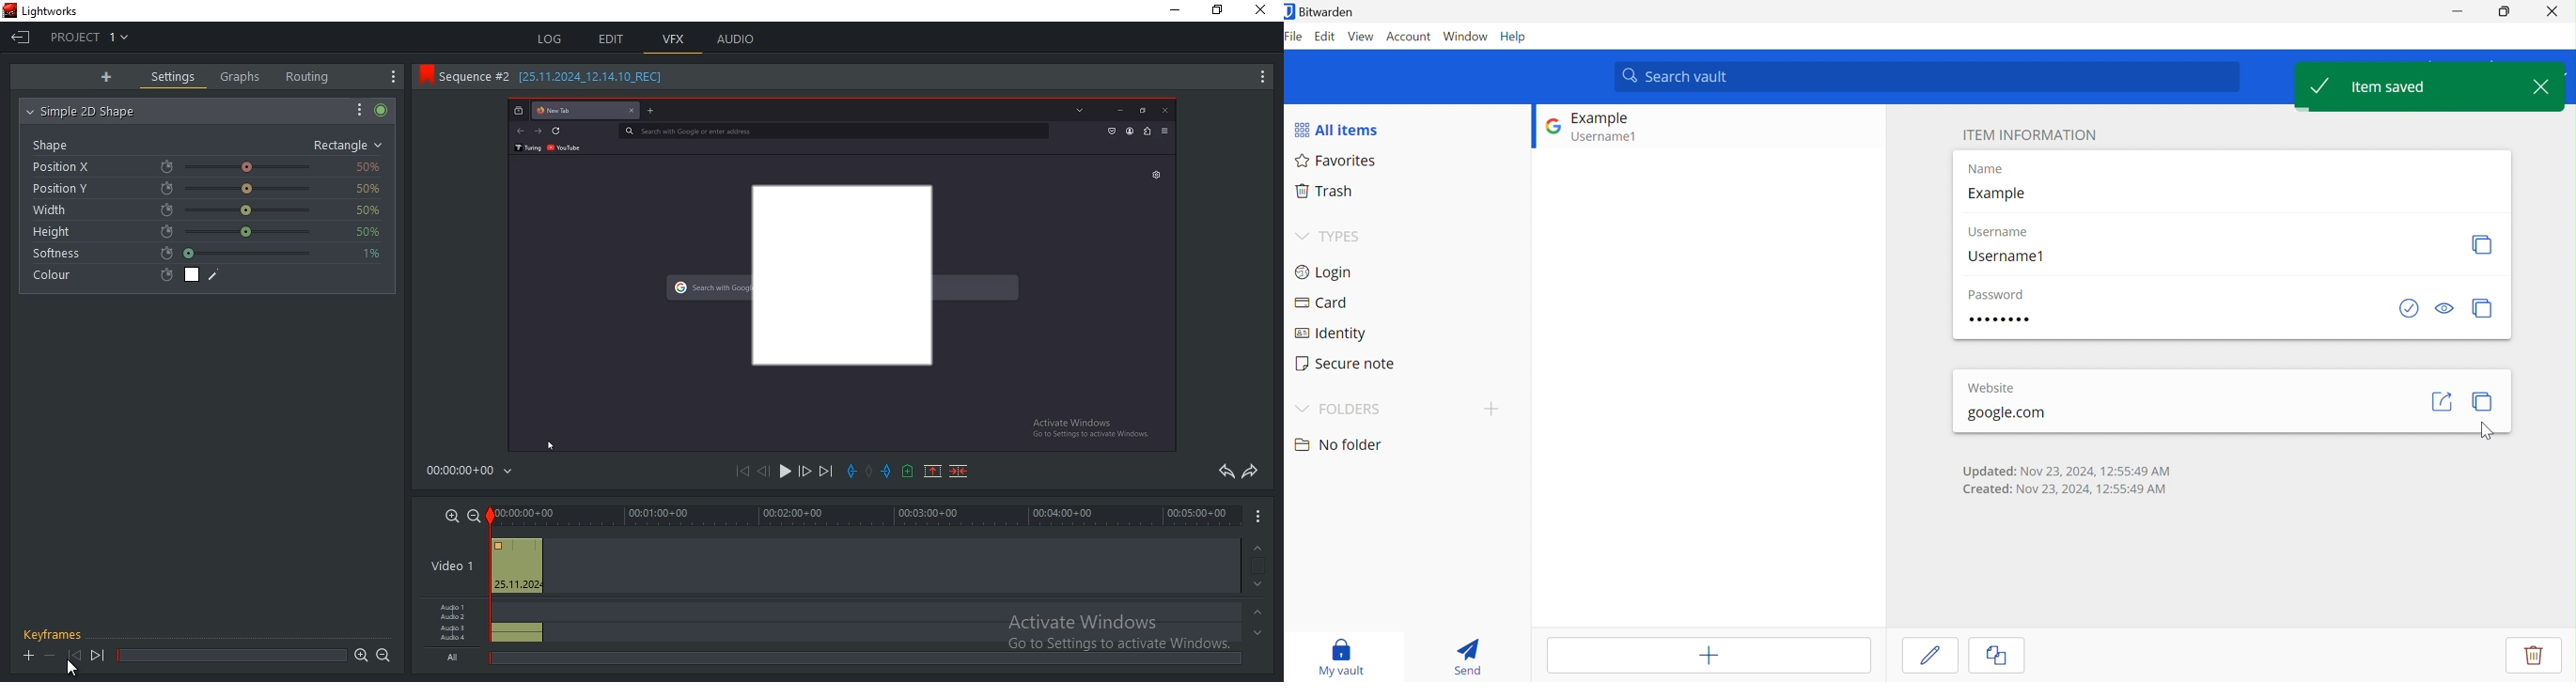 Image resolution: width=2576 pixels, height=700 pixels. I want to click on video, so click(515, 566).